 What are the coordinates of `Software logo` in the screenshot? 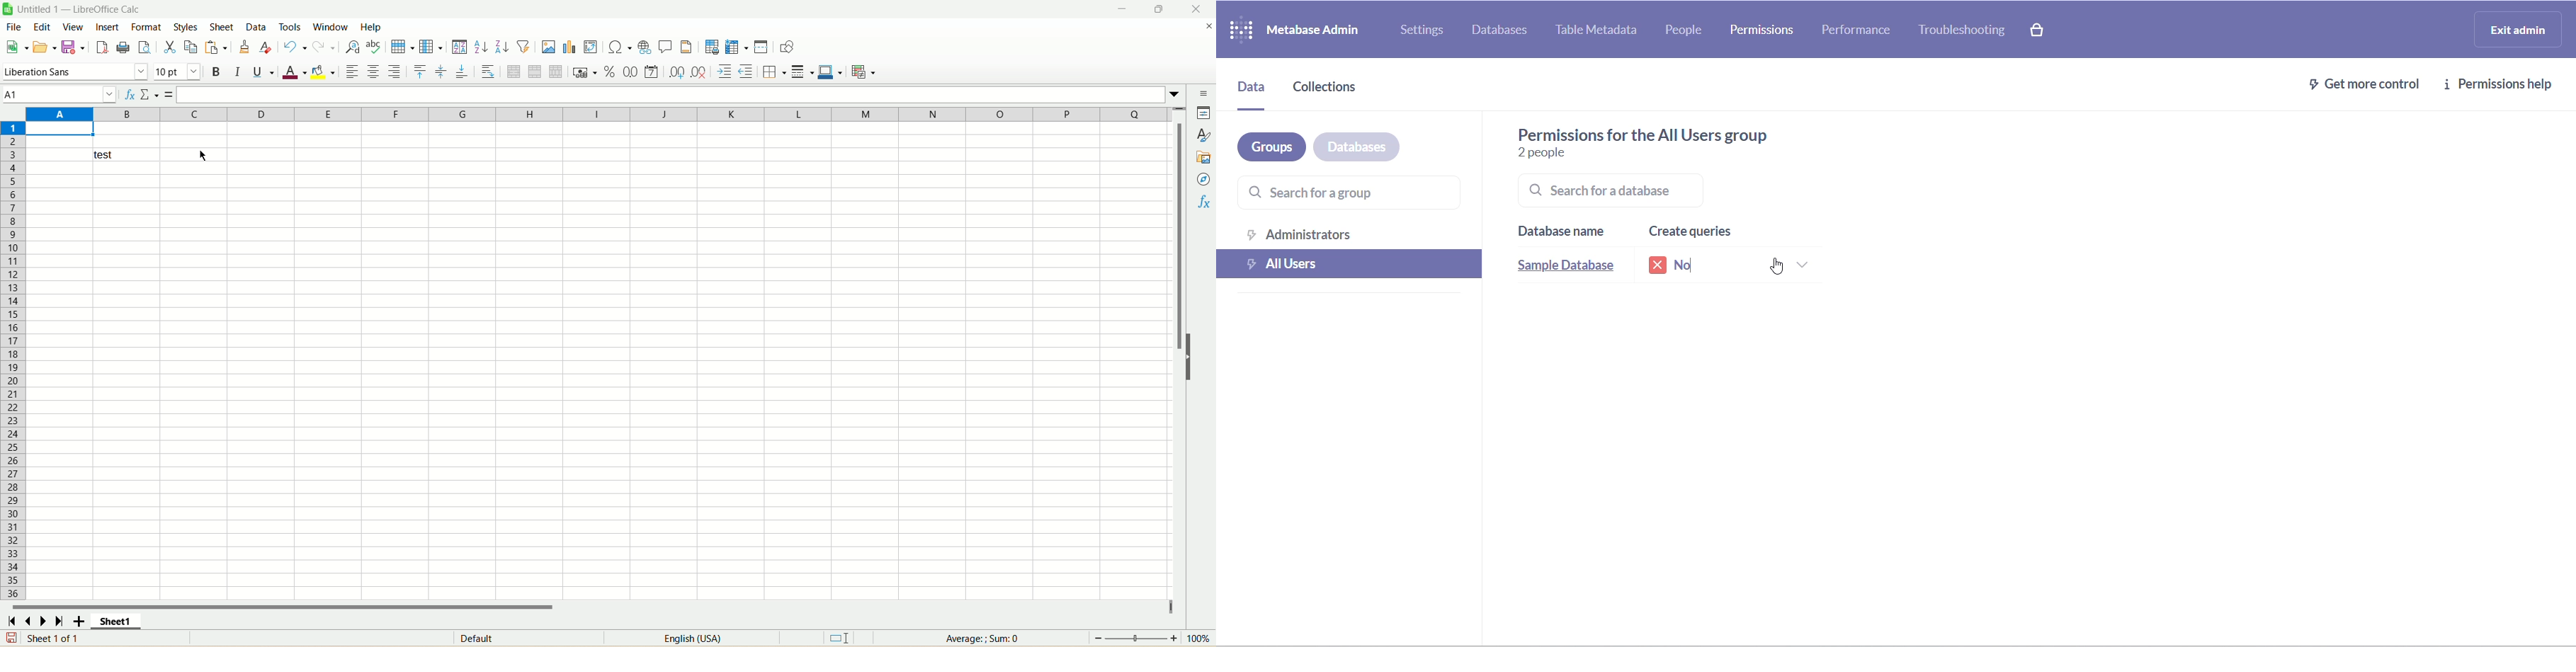 It's located at (8, 9).